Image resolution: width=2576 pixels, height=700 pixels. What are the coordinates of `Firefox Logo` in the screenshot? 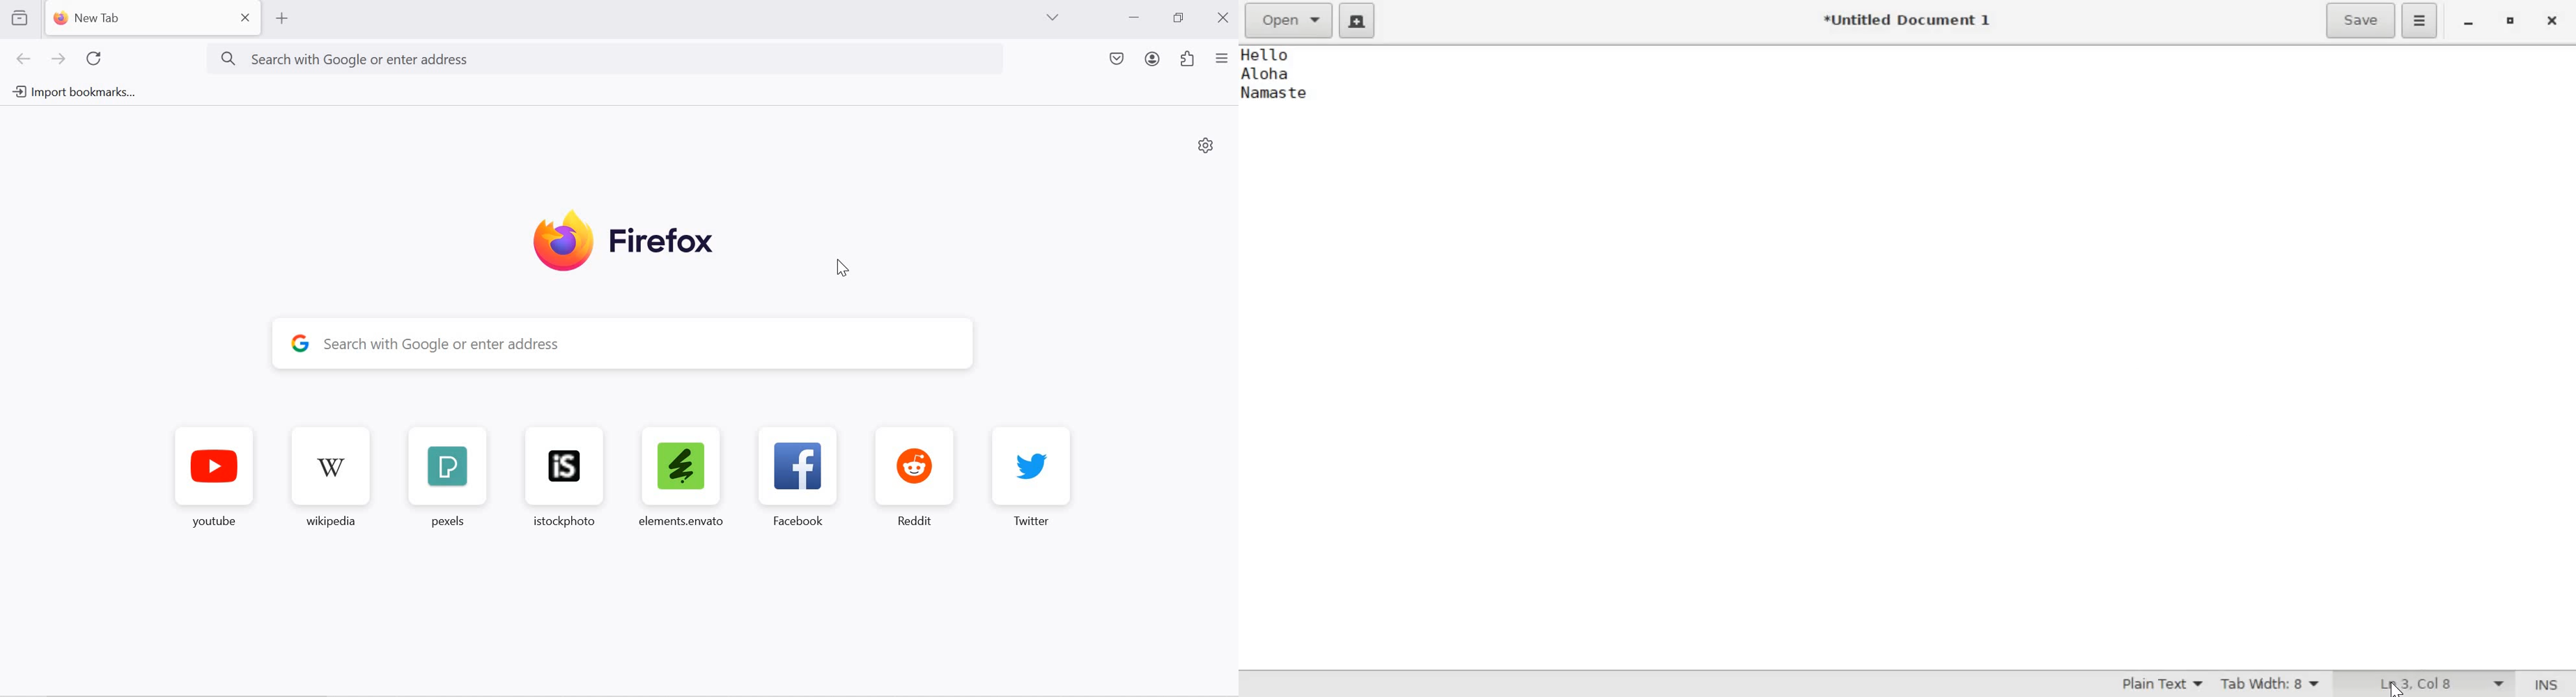 It's located at (619, 240).